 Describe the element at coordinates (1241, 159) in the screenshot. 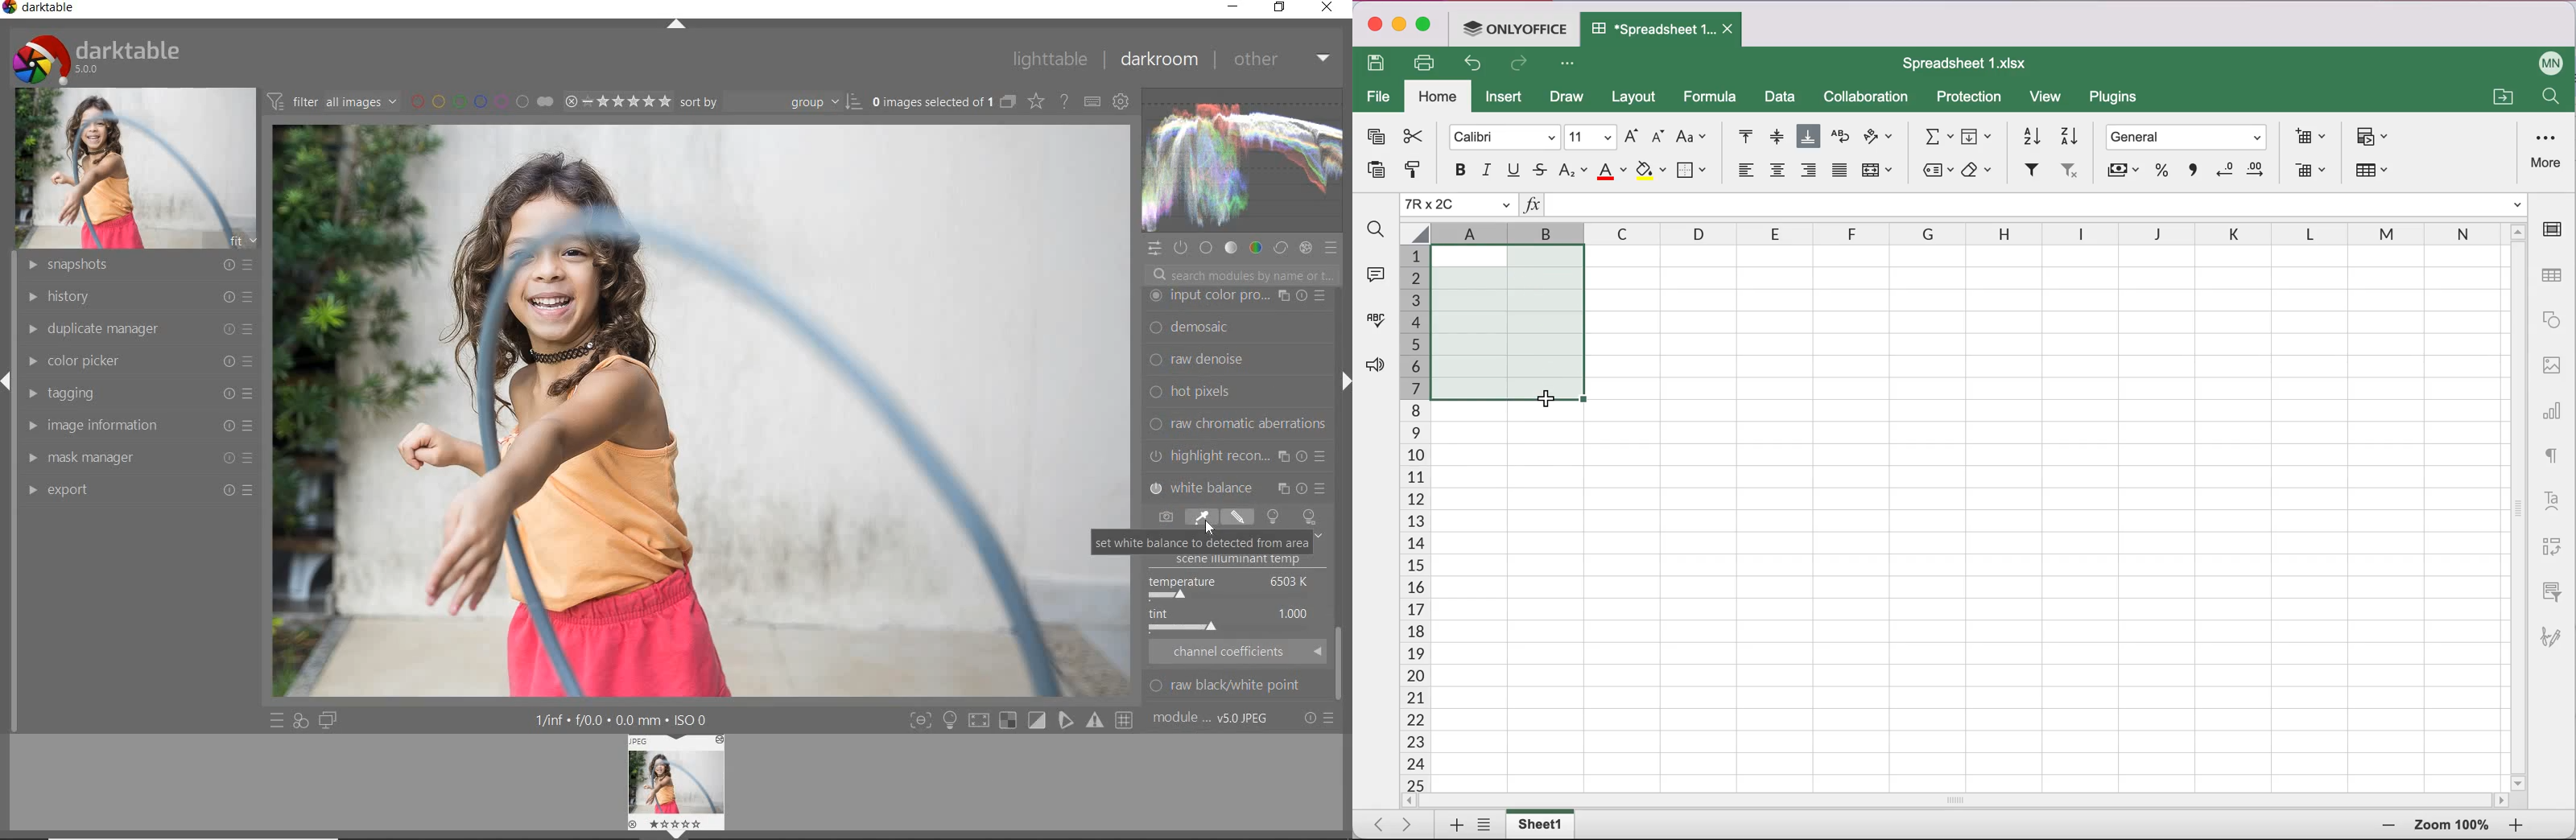

I see `waveform` at that location.